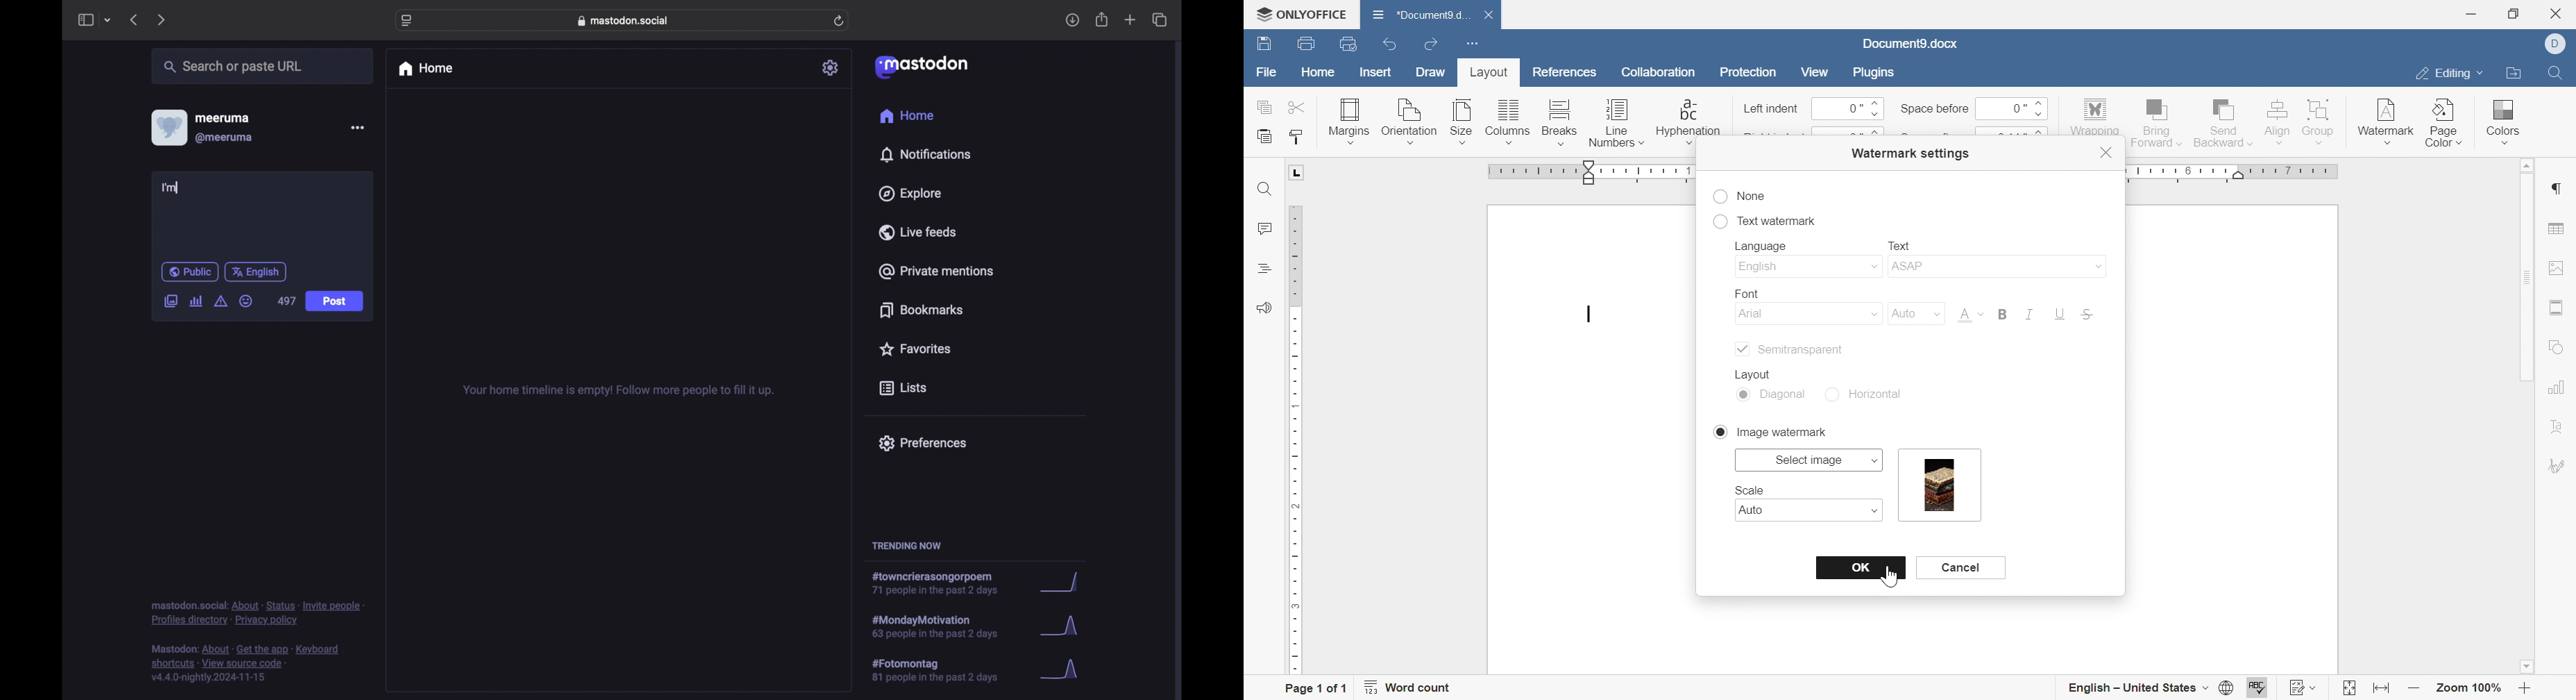 This screenshot has width=2576, height=700. Describe the element at coordinates (2348, 690) in the screenshot. I see `fit to page` at that location.